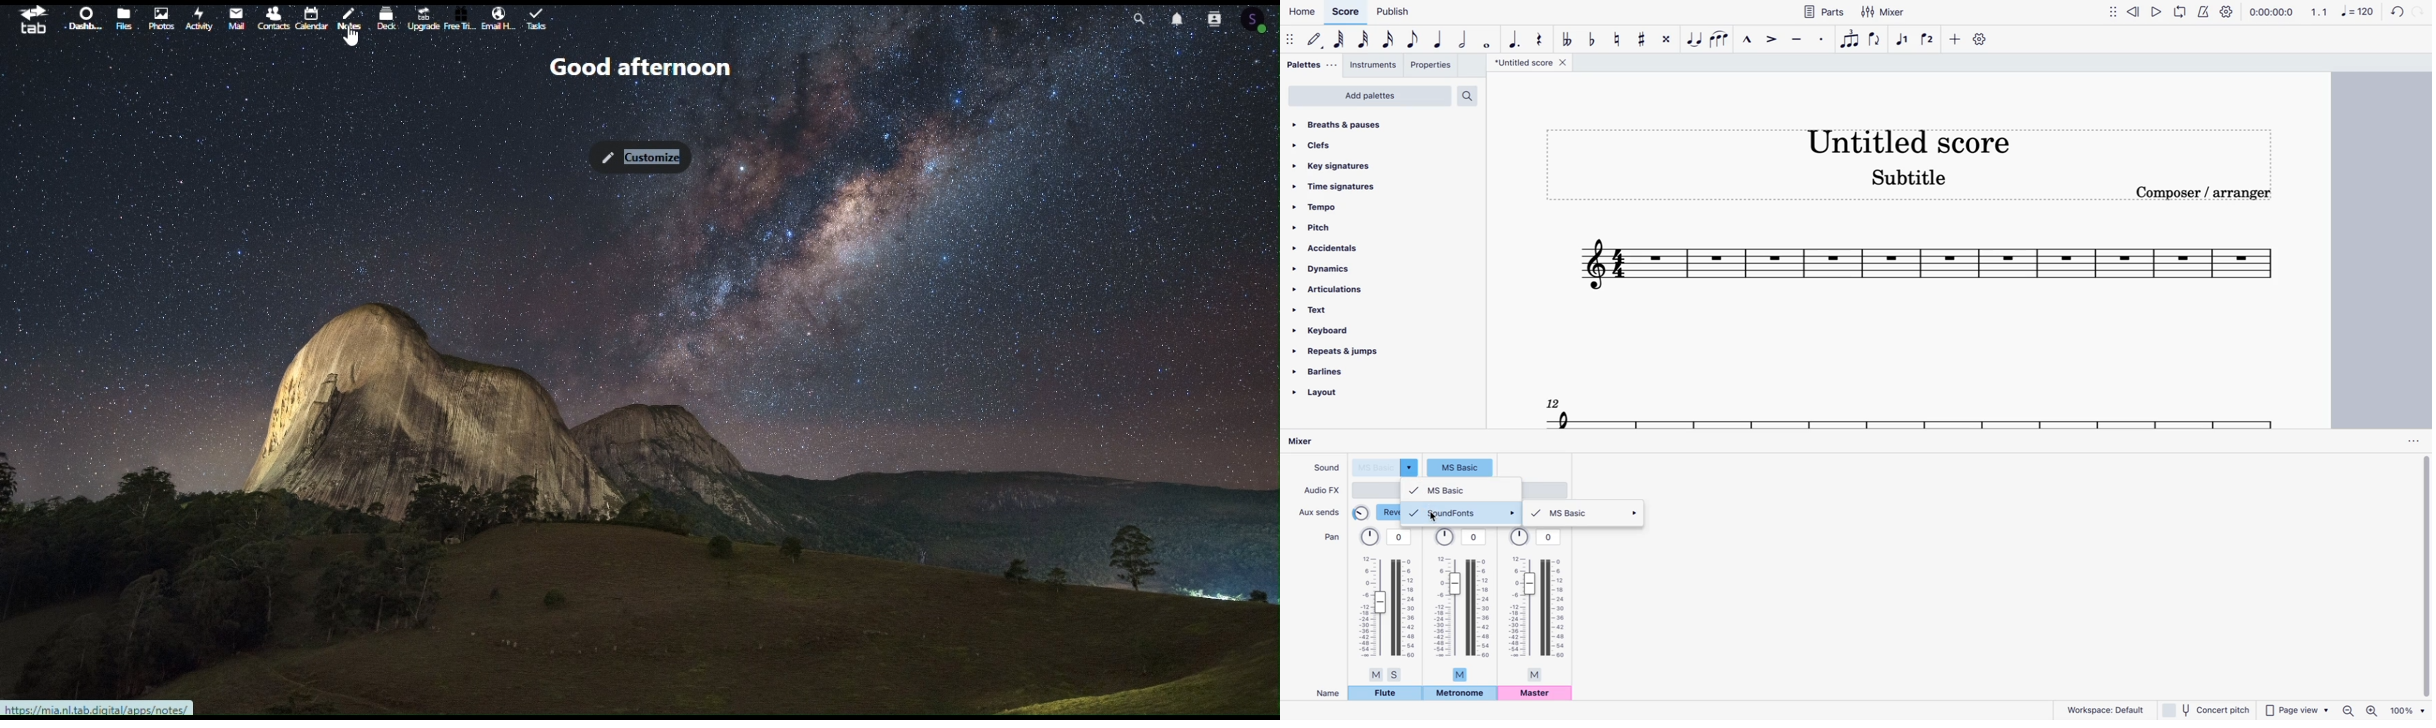 Image resolution: width=2436 pixels, height=728 pixels. I want to click on Photos, so click(157, 17).